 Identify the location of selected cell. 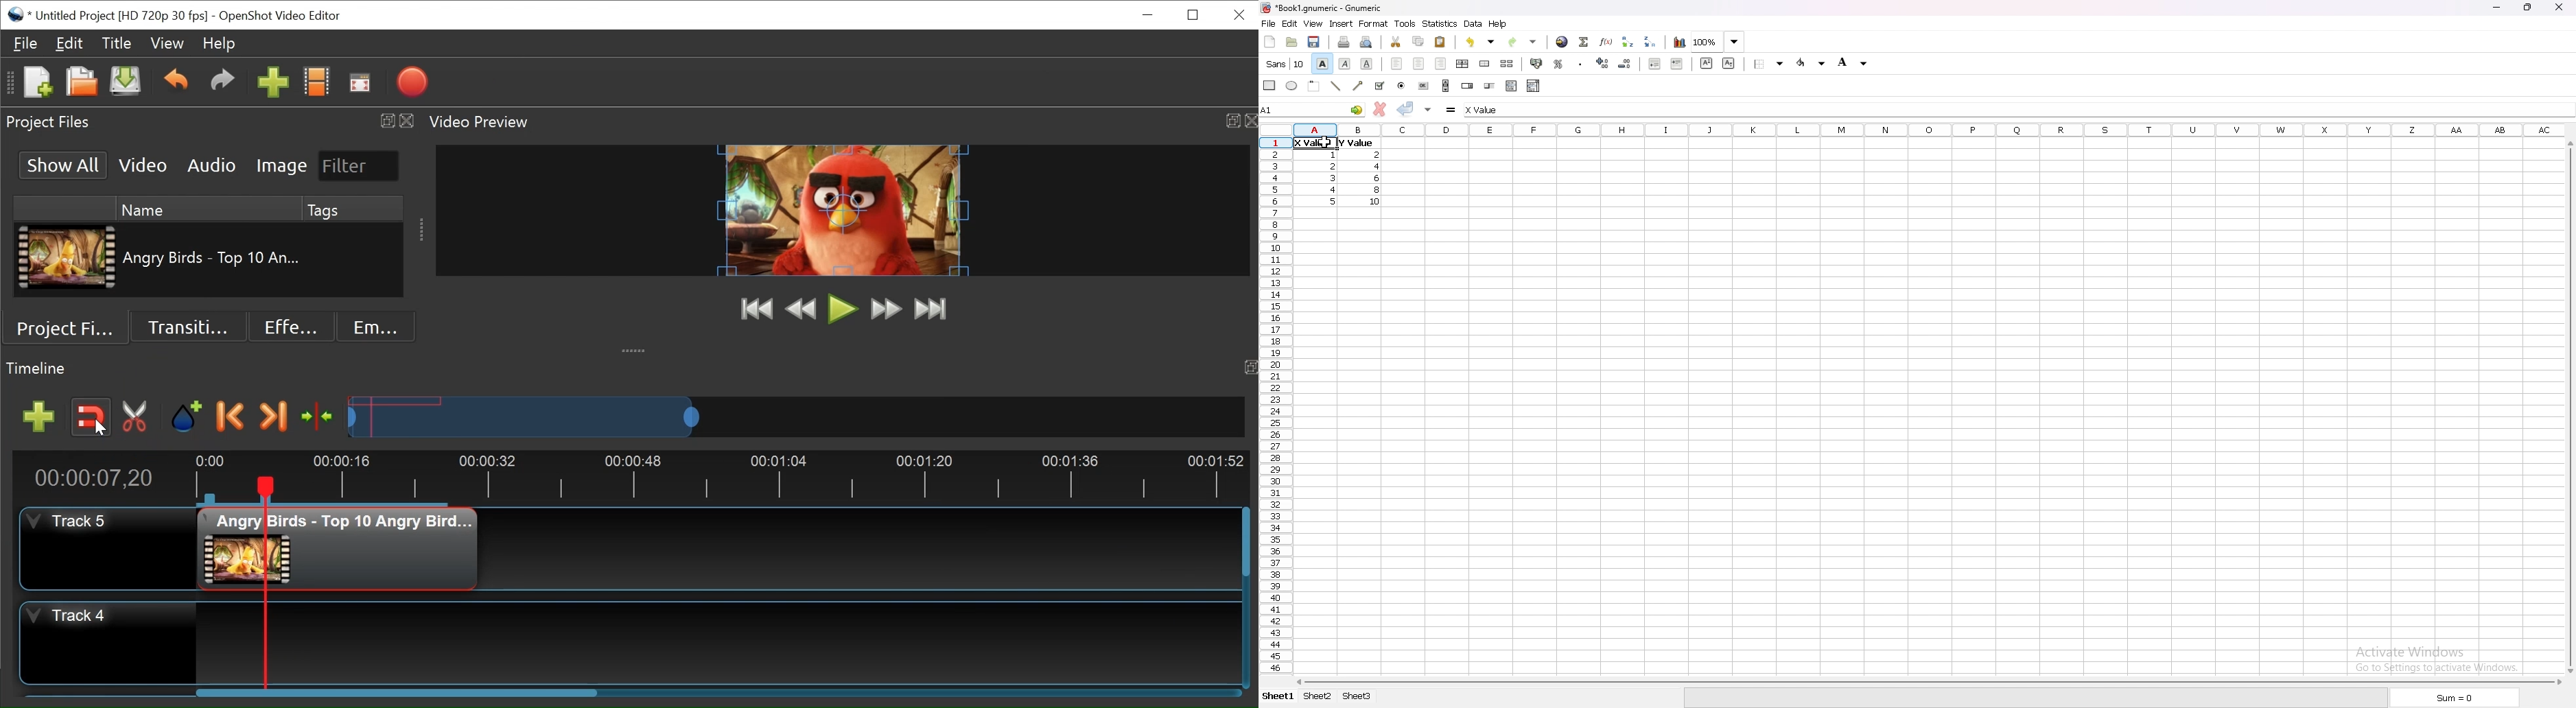
(1314, 143).